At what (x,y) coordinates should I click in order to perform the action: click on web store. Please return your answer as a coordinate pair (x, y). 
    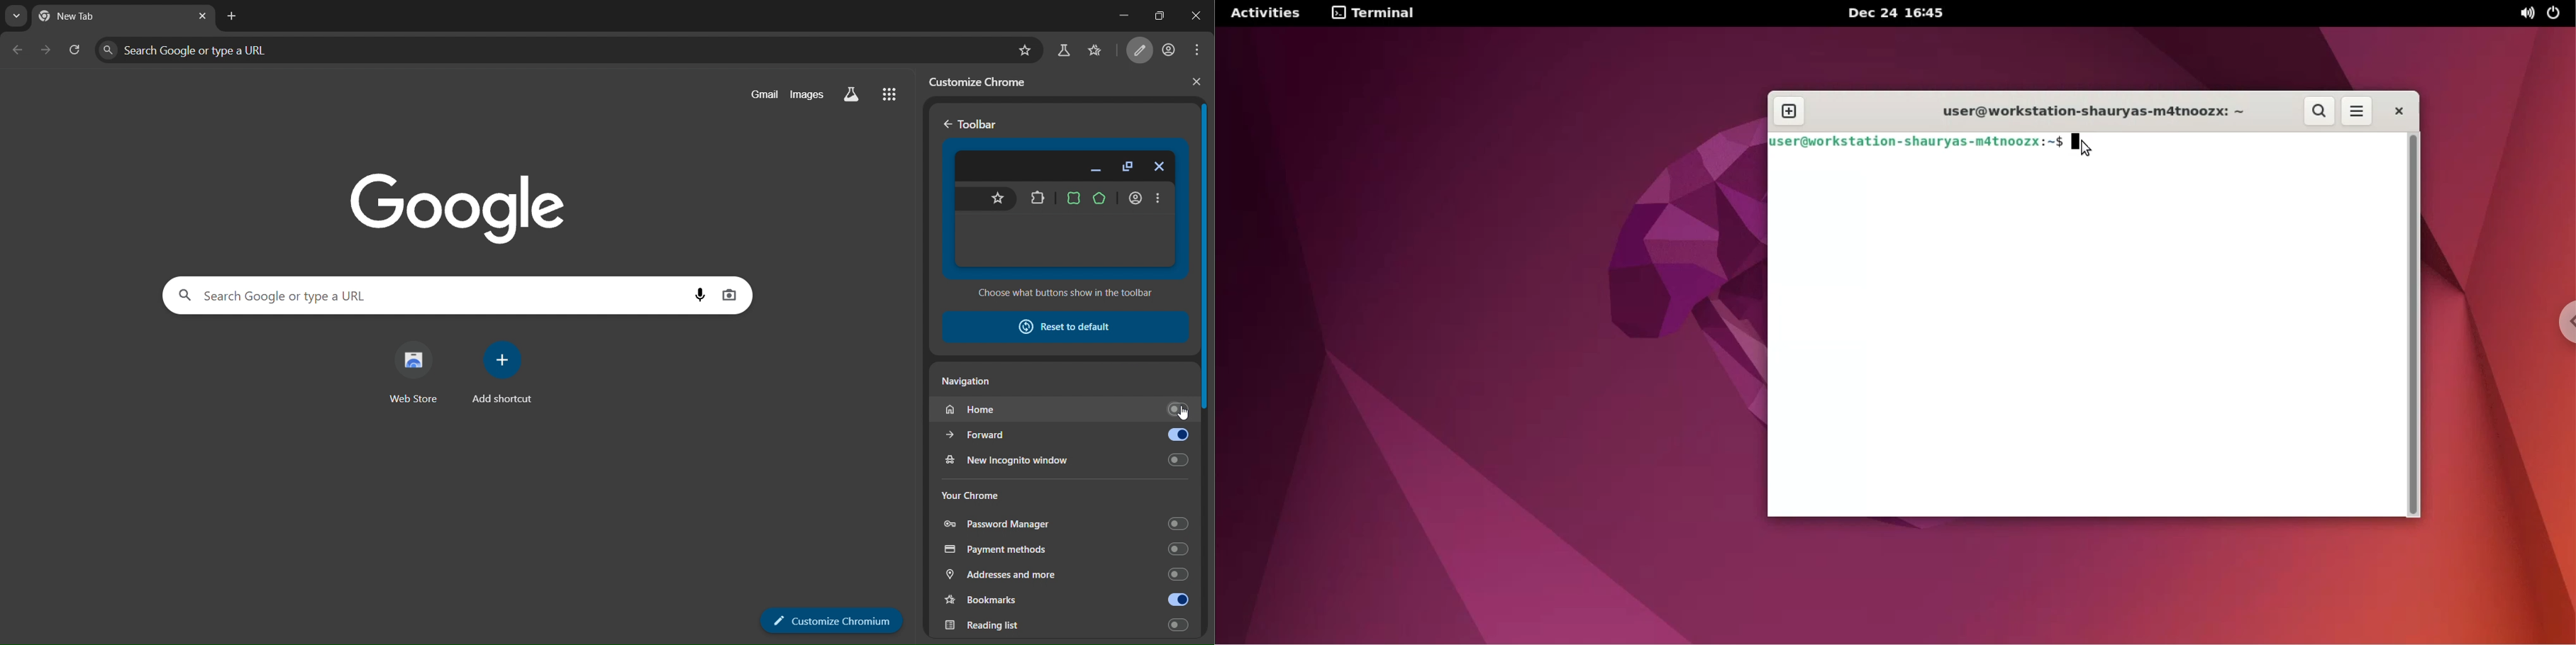
    Looking at the image, I should click on (411, 374).